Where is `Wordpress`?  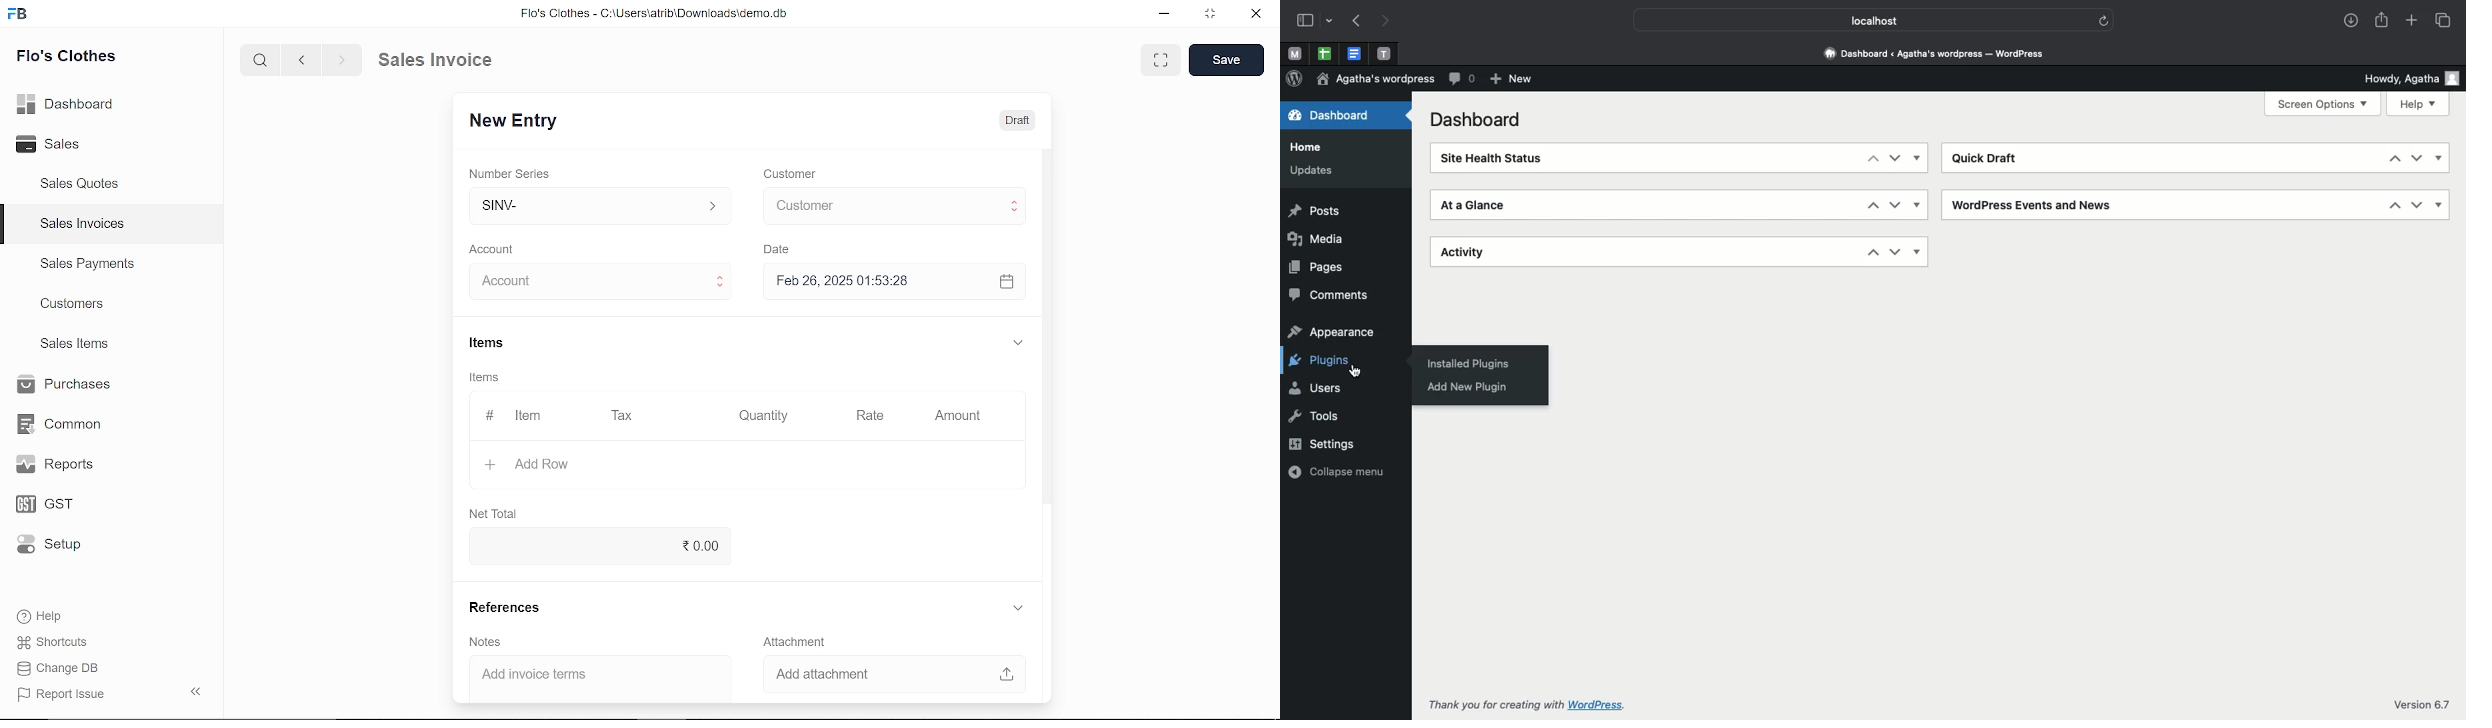 Wordpress is located at coordinates (1295, 80).